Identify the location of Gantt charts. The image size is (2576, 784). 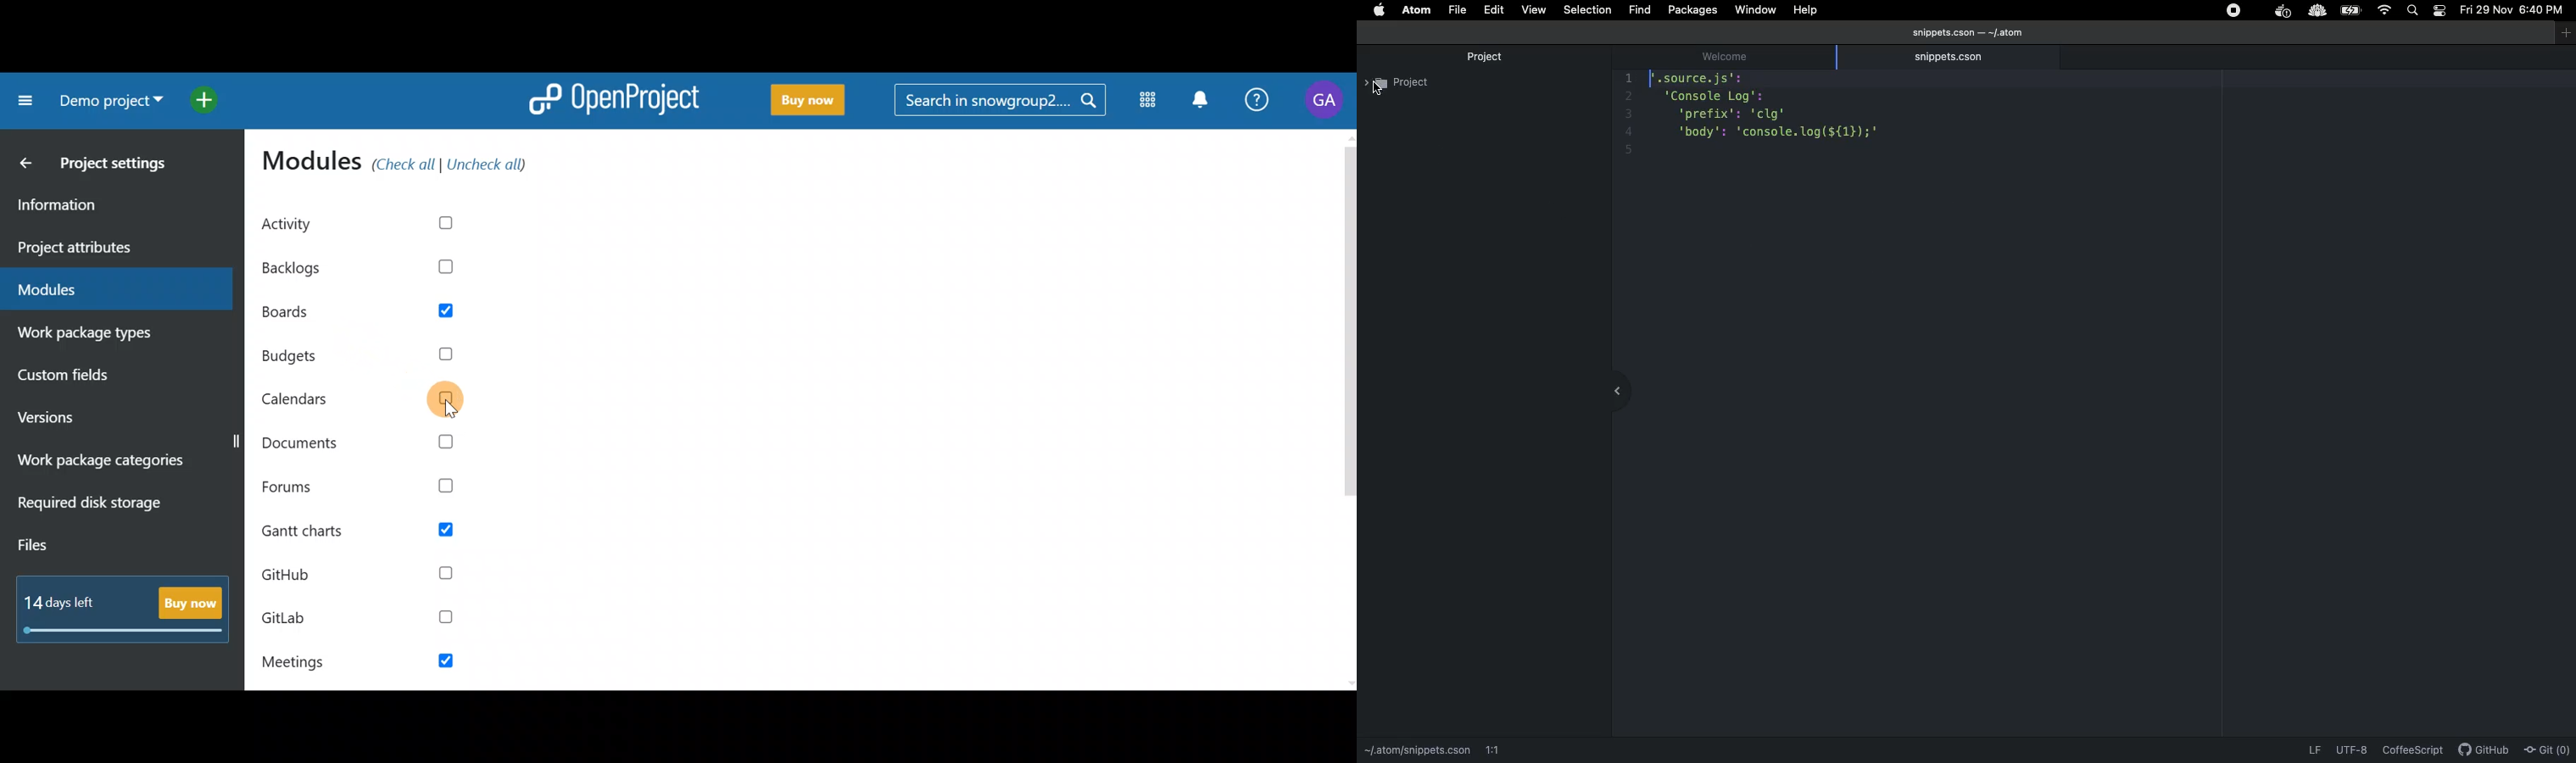
(367, 531).